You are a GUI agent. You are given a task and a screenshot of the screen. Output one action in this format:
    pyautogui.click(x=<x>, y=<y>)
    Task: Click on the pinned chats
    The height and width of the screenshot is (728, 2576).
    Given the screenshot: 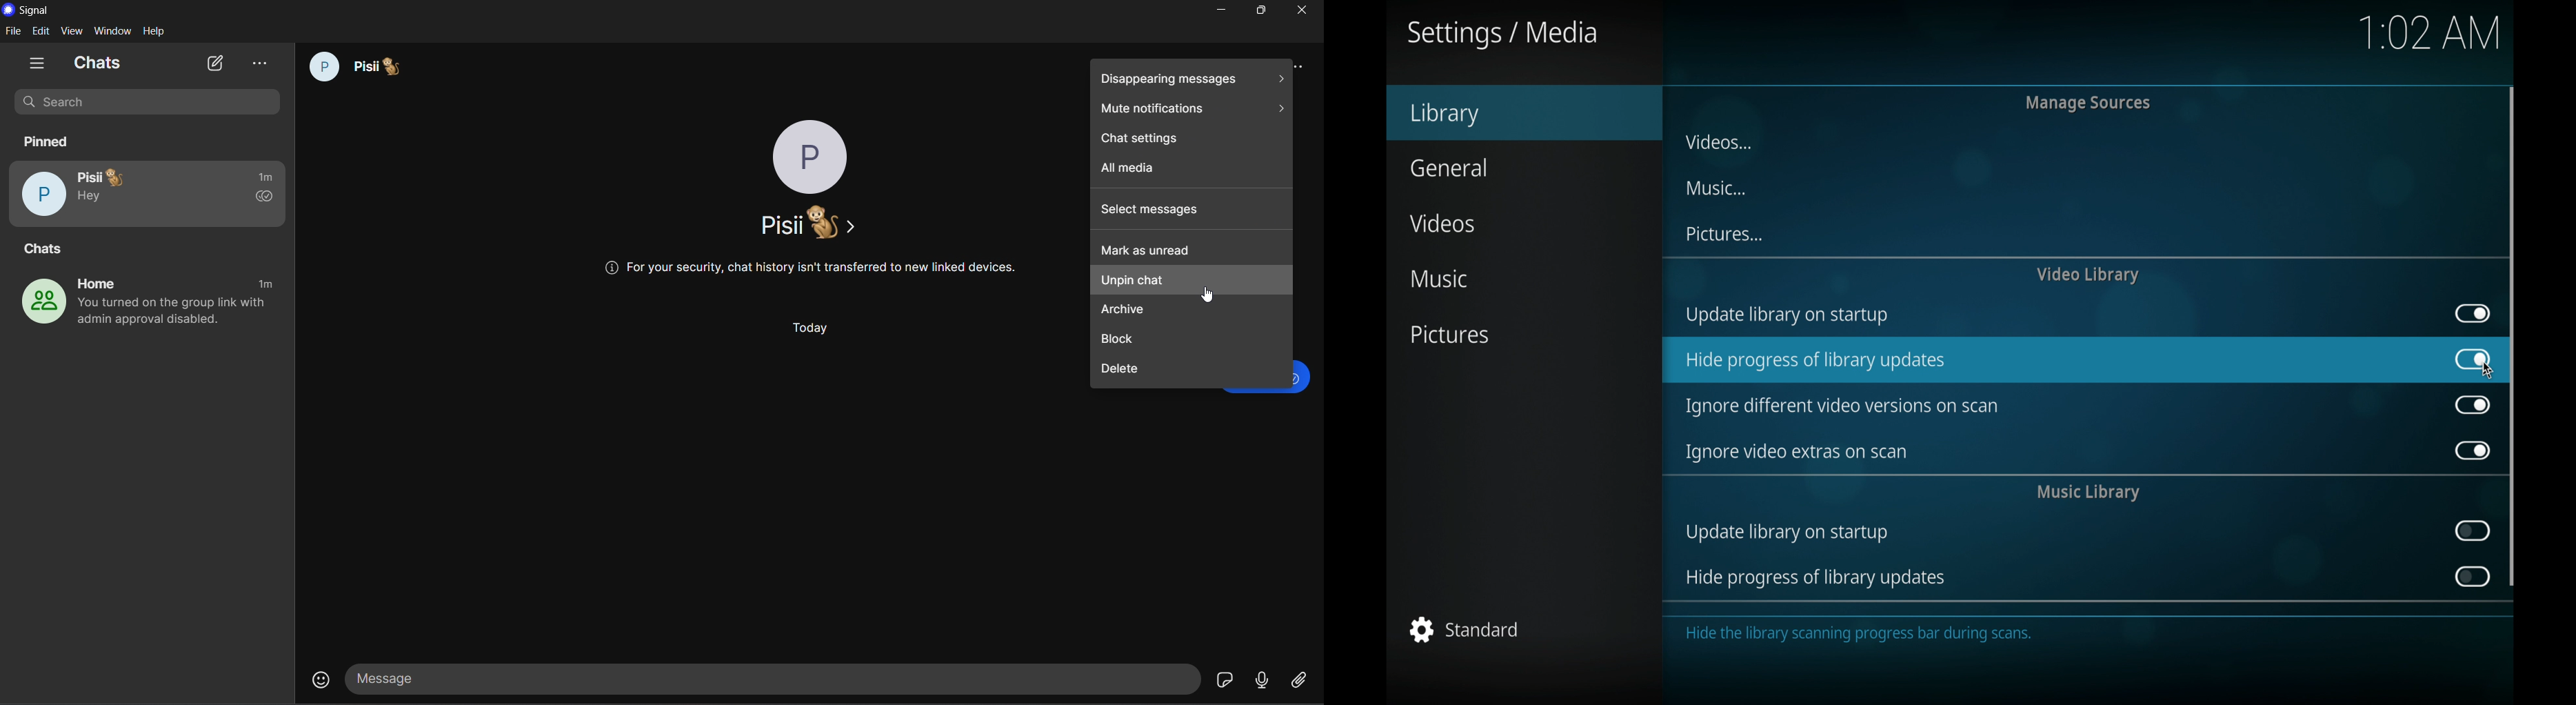 What is the action you would take?
    pyautogui.click(x=46, y=141)
    